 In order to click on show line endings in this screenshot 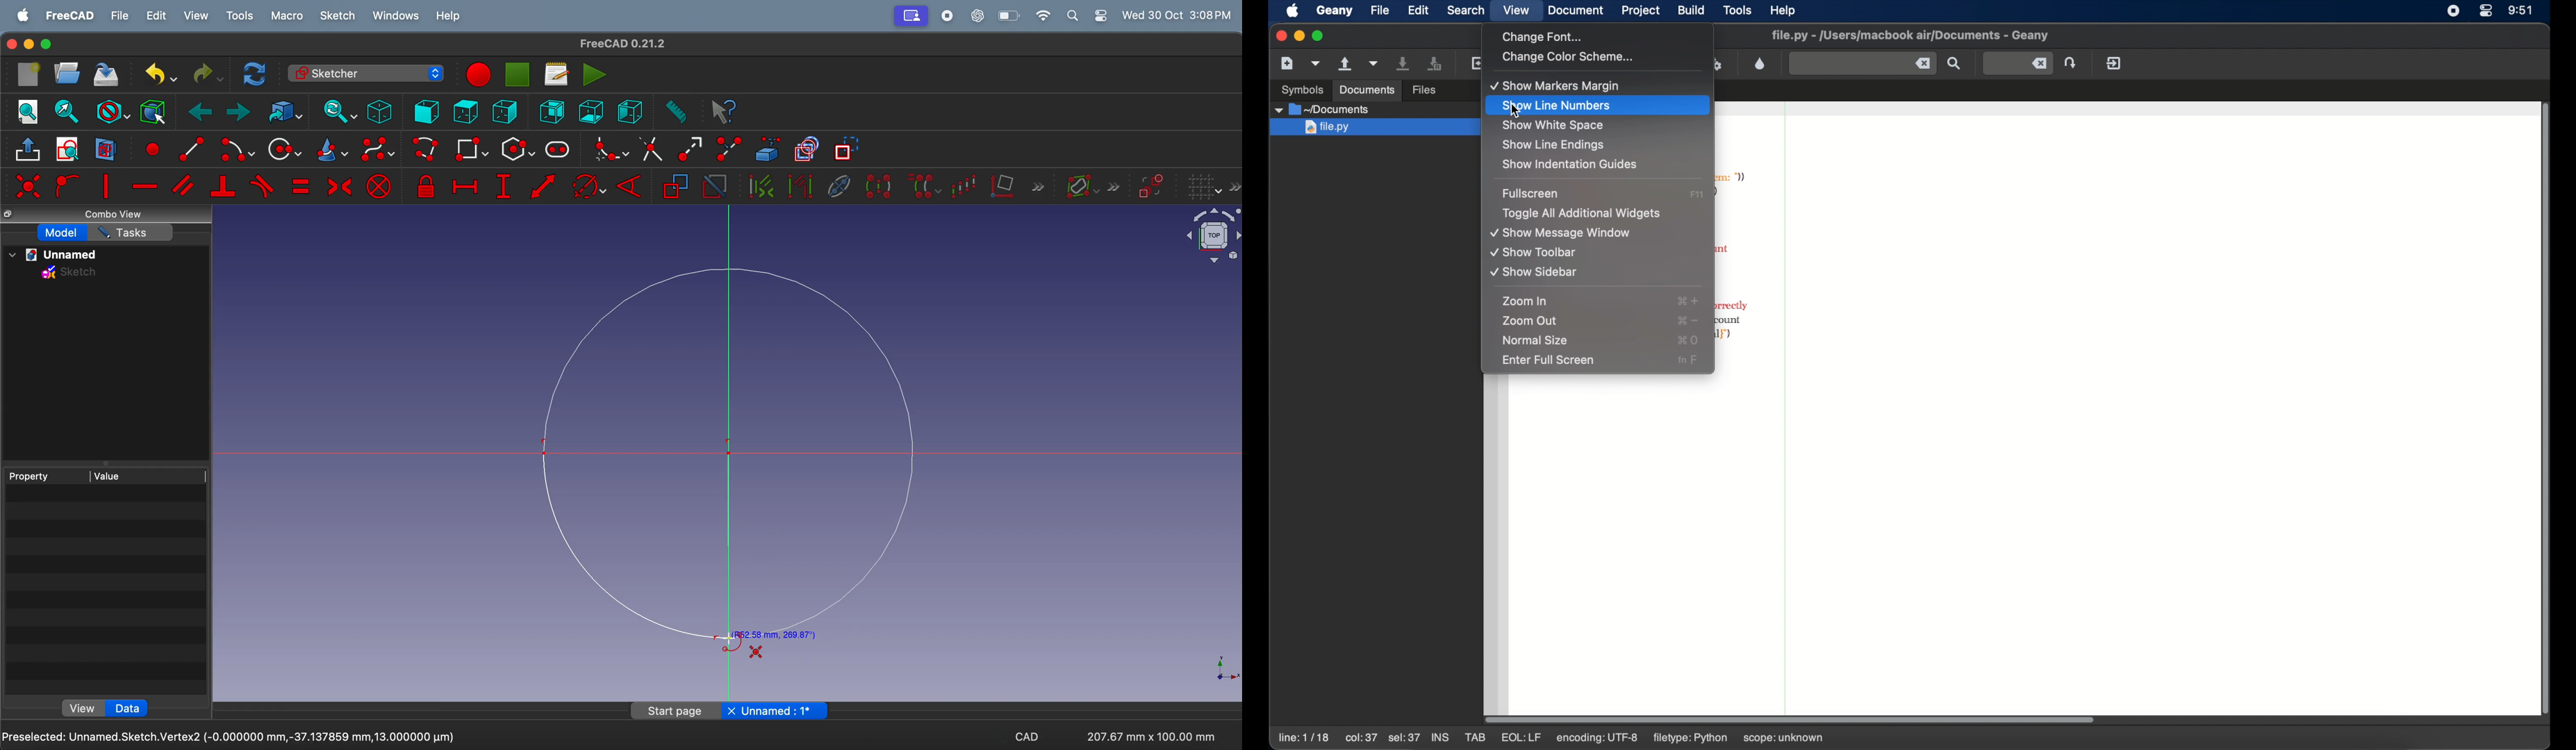, I will do `click(1555, 144)`.